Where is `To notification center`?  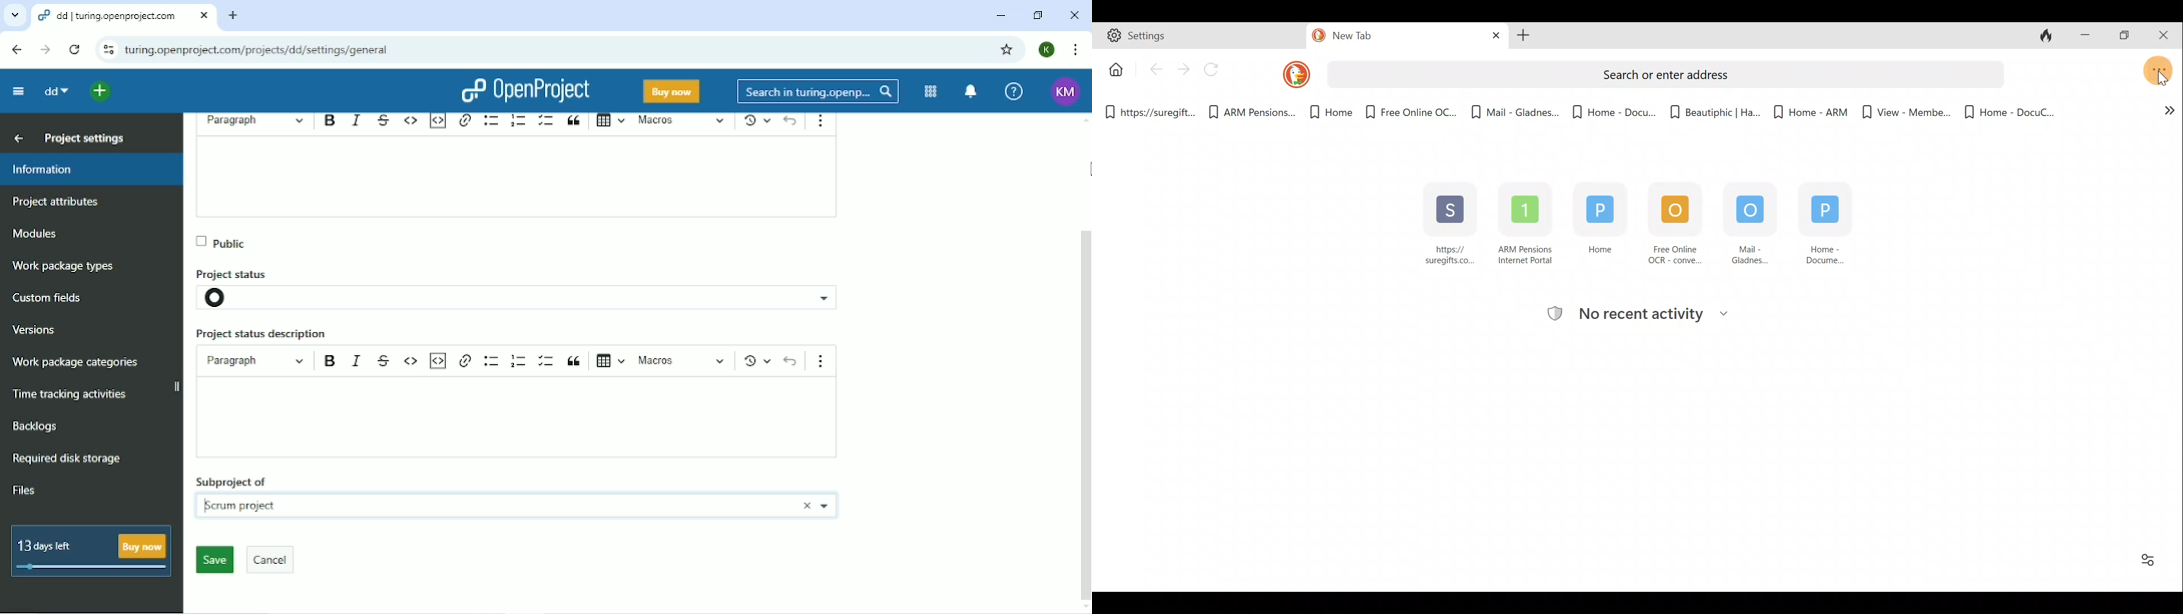
To notification center is located at coordinates (971, 92).